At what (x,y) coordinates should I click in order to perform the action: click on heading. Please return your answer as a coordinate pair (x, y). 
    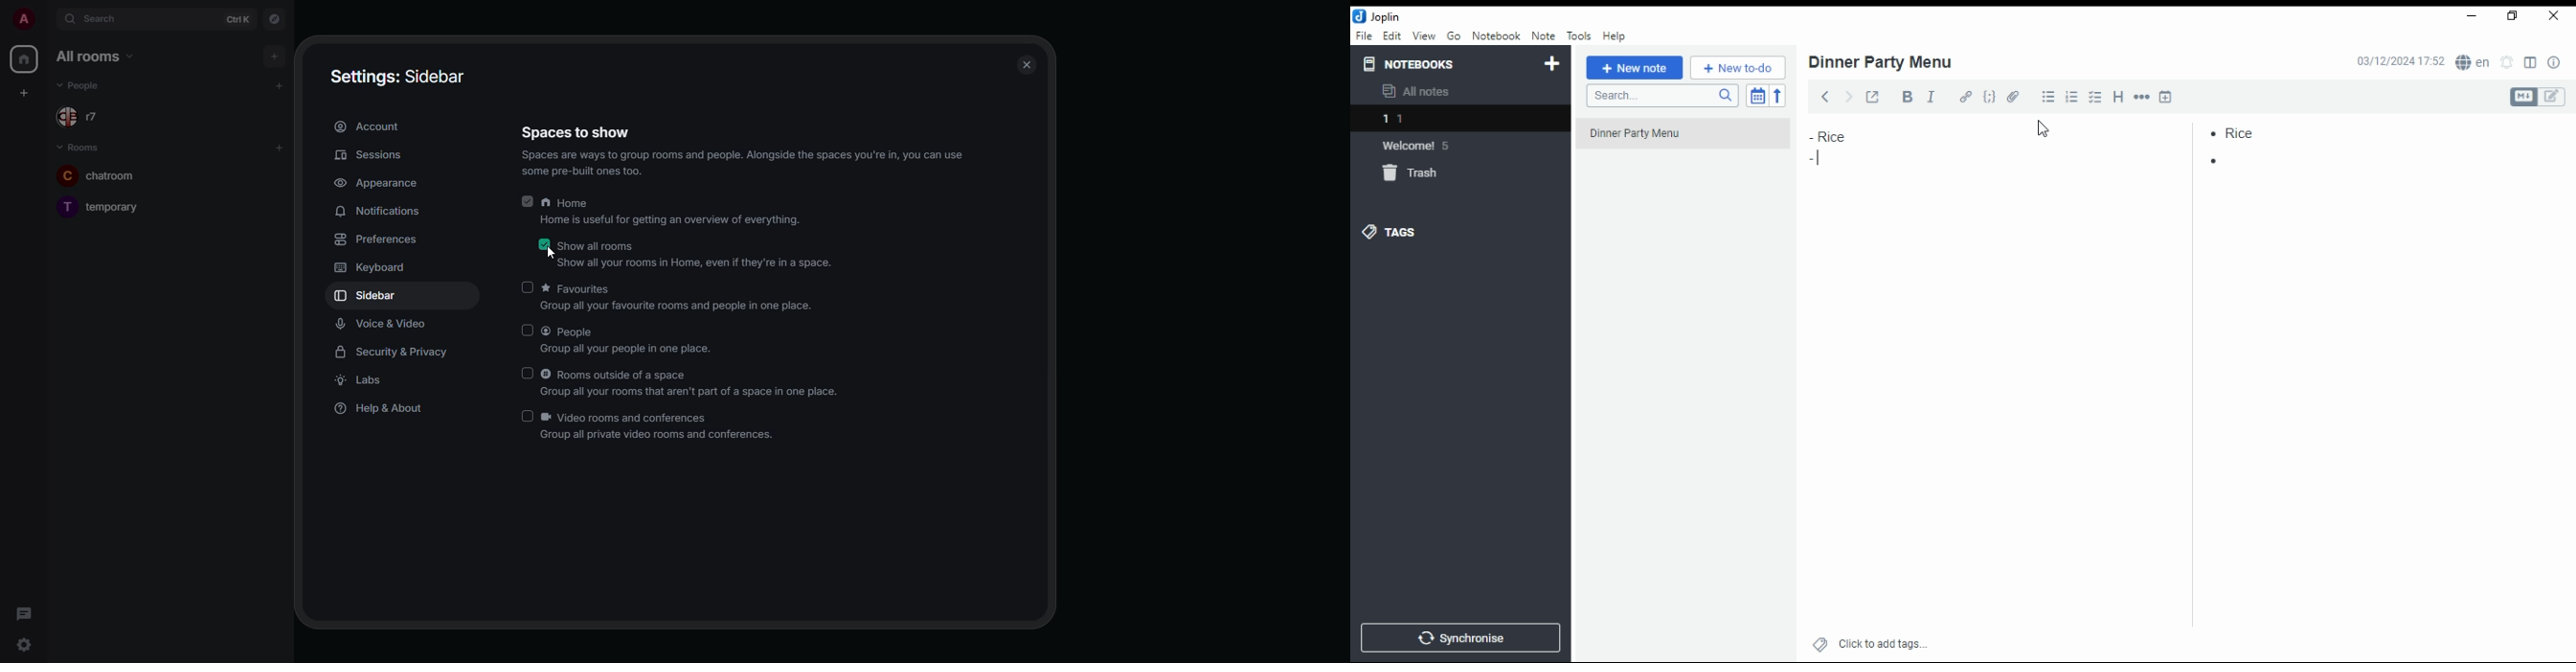
    Looking at the image, I should click on (2119, 98).